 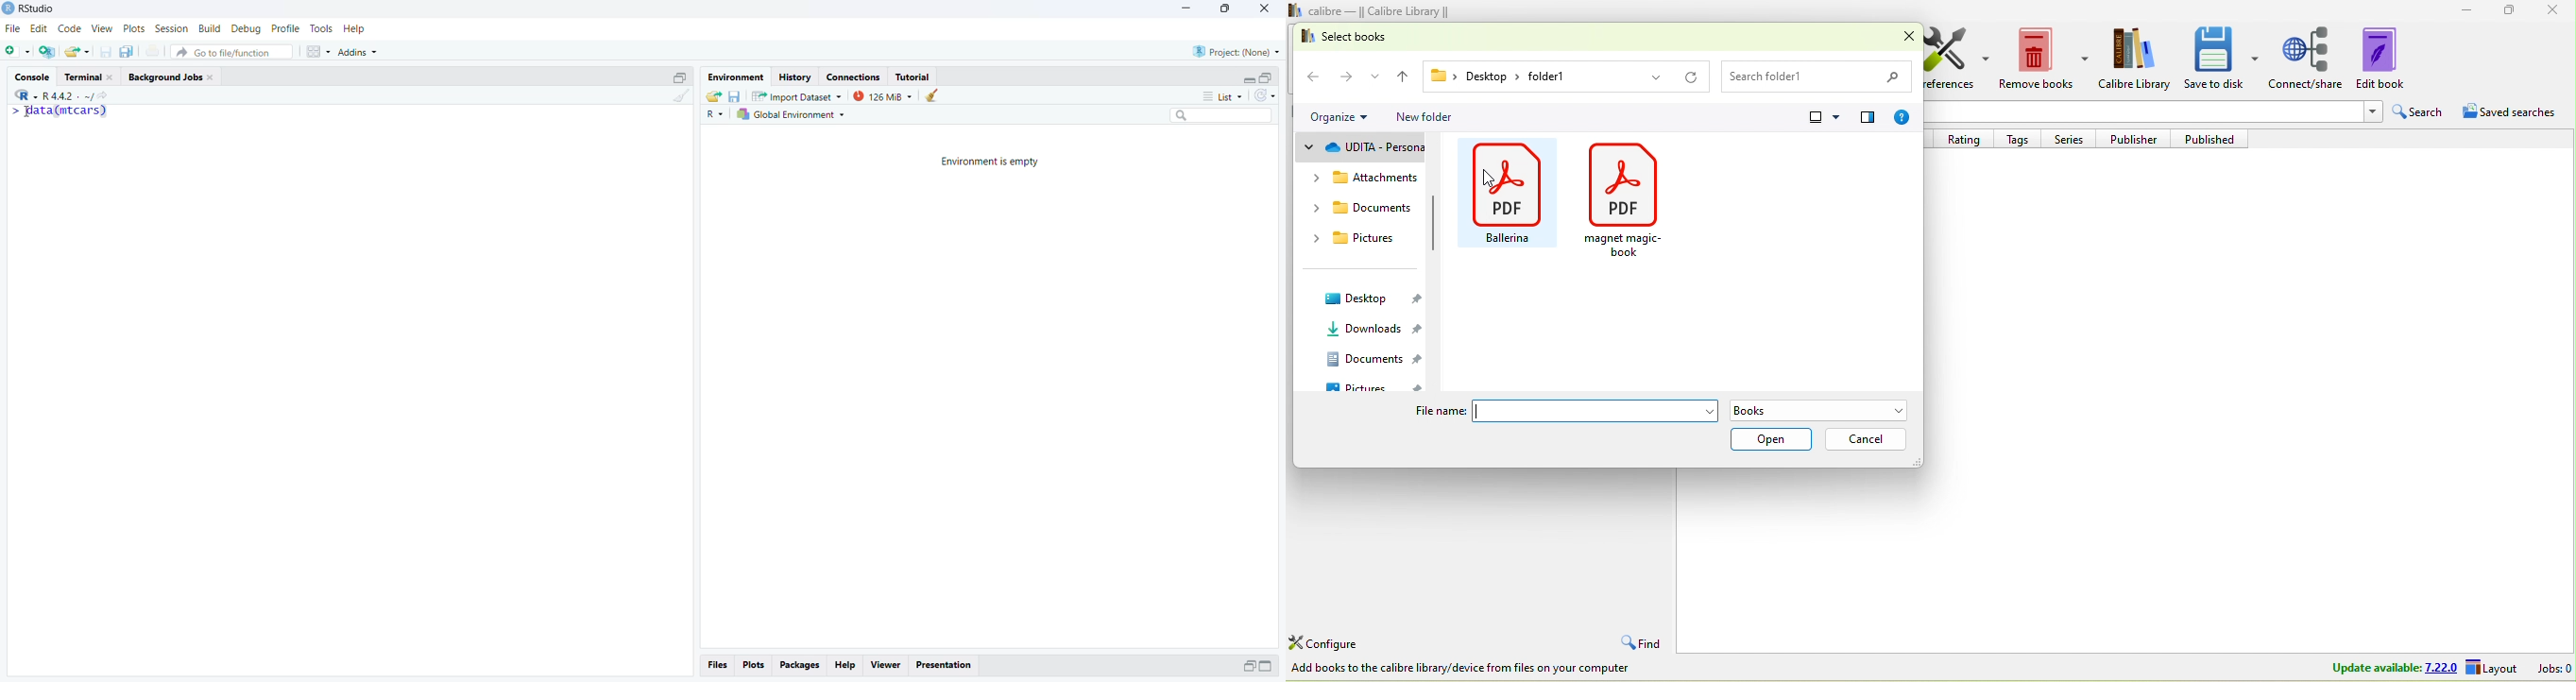 What do you see at coordinates (680, 76) in the screenshot?
I see `minimize` at bounding box center [680, 76].